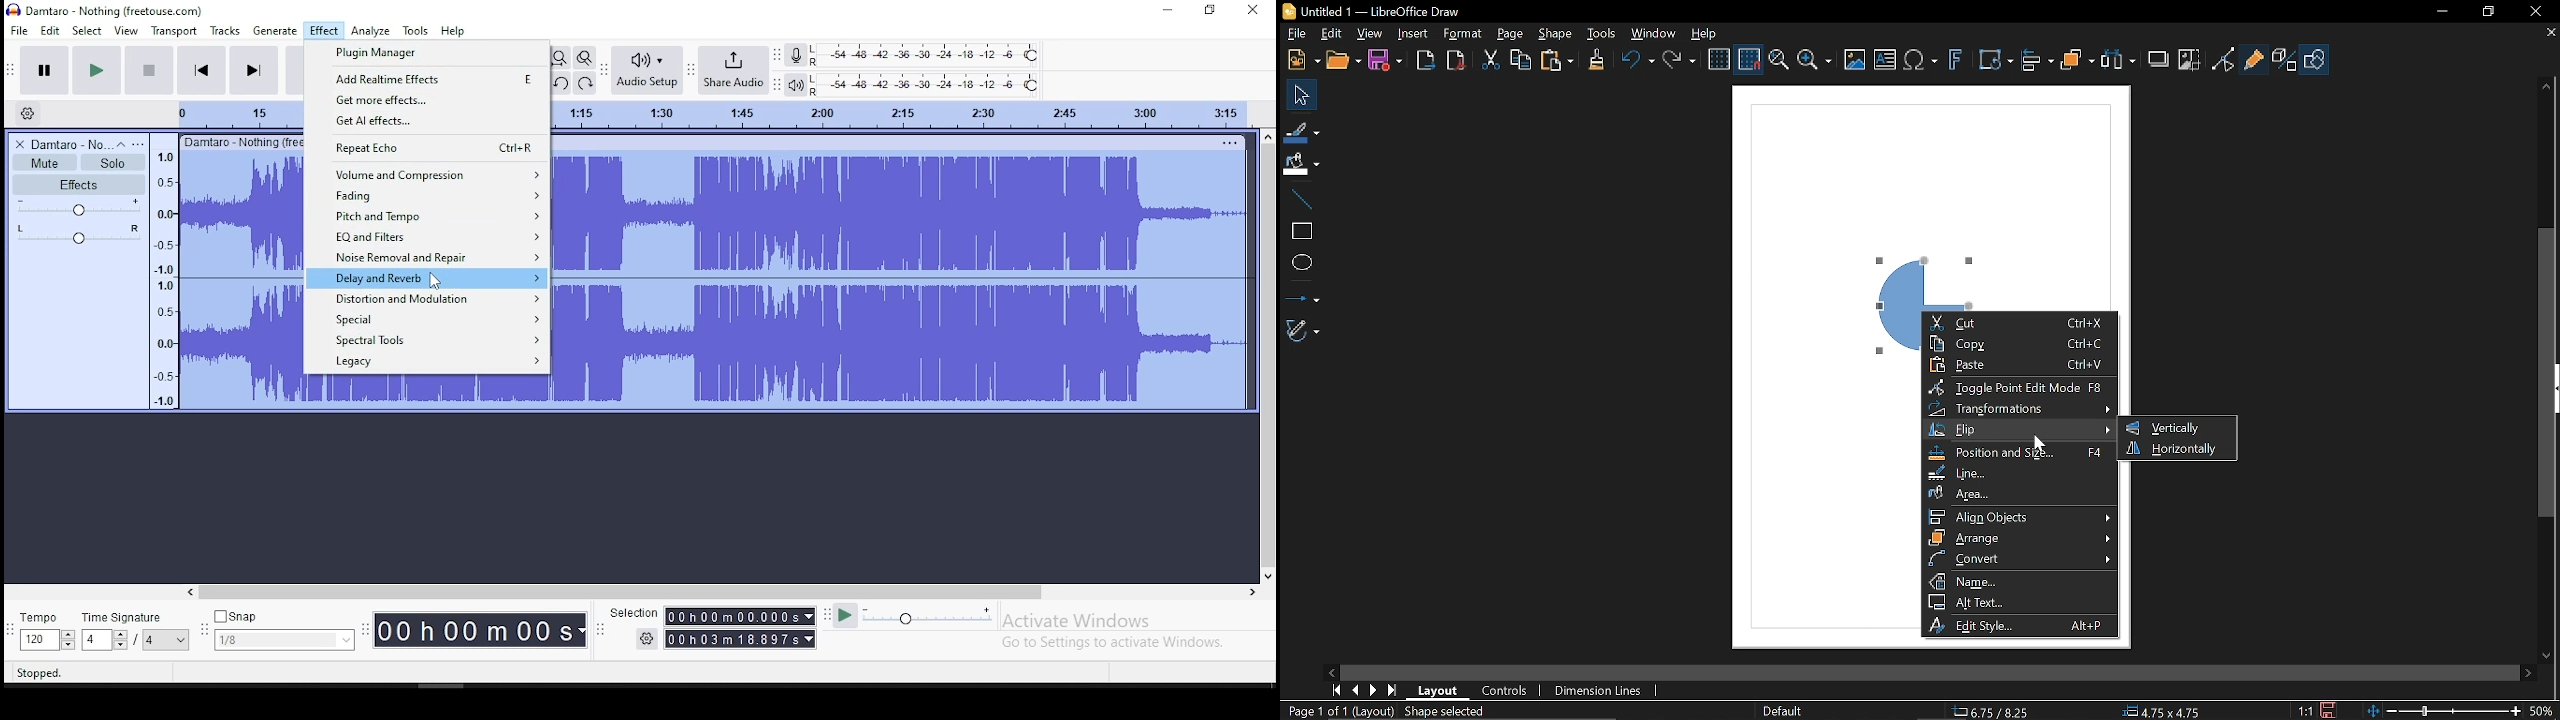  What do you see at coordinates (473, 631) in the screenshot?
I see `00 h00 mO08s` at bounding box center [473, 631].